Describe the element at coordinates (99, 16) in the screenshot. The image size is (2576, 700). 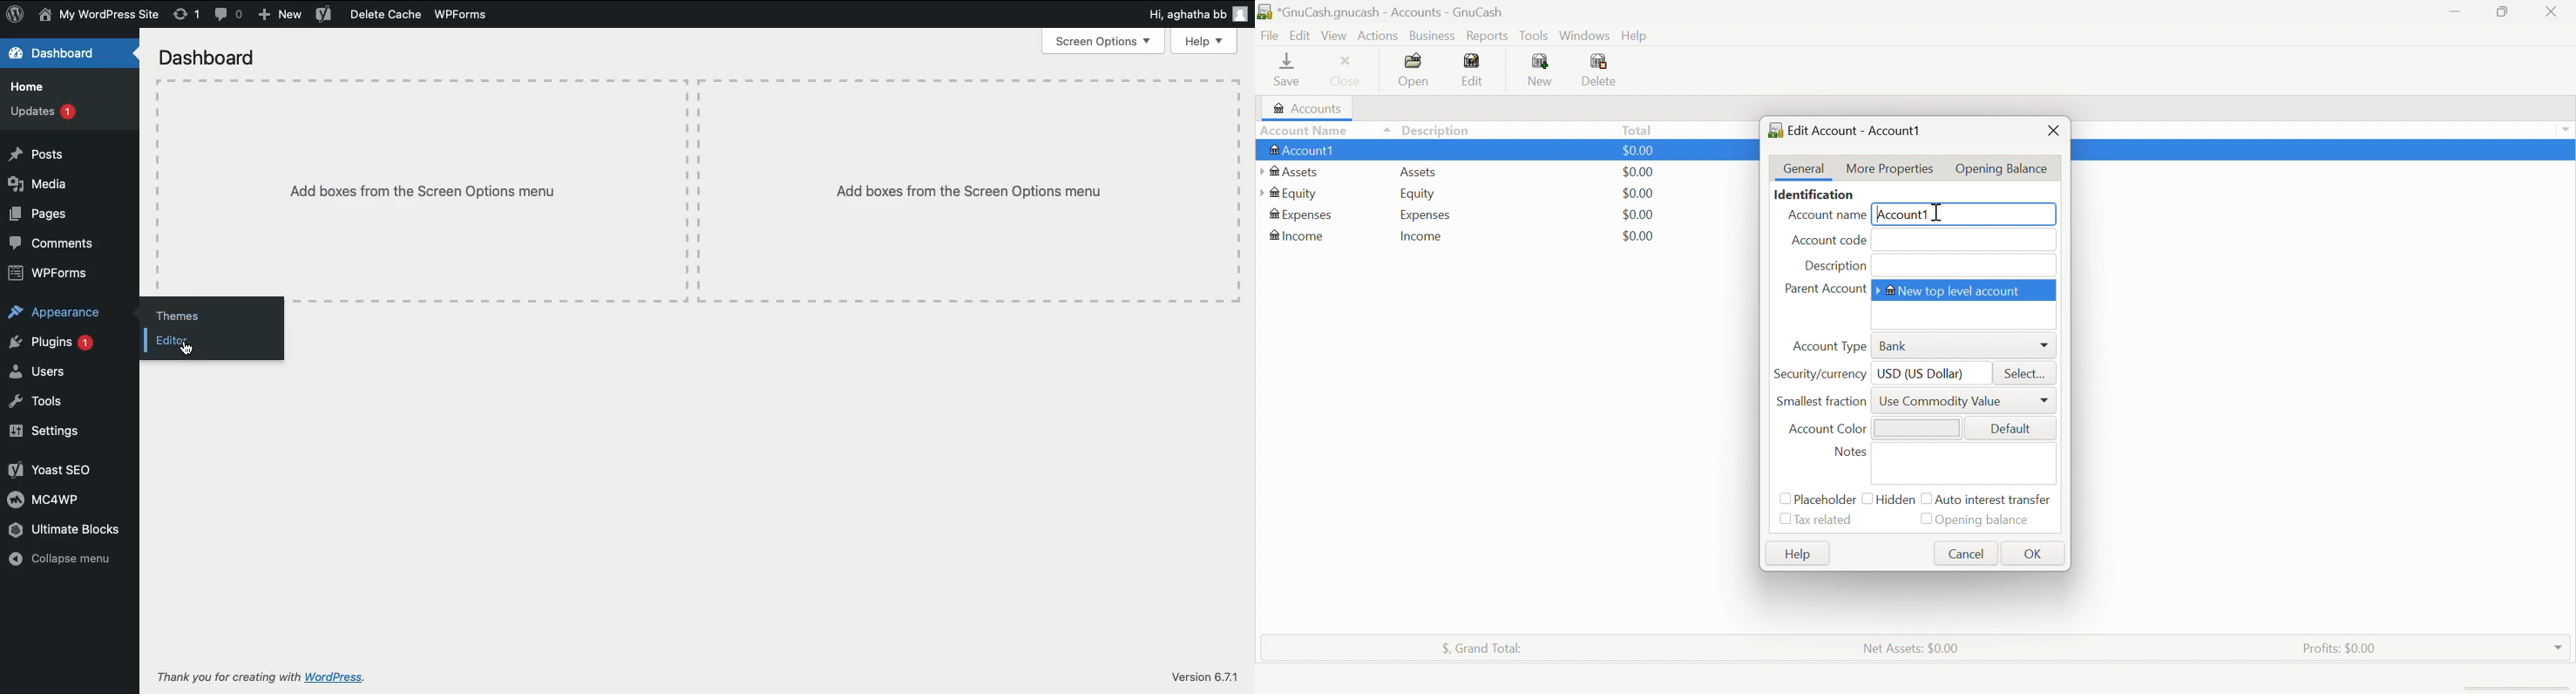
I see `My WordPress Site` at that location.